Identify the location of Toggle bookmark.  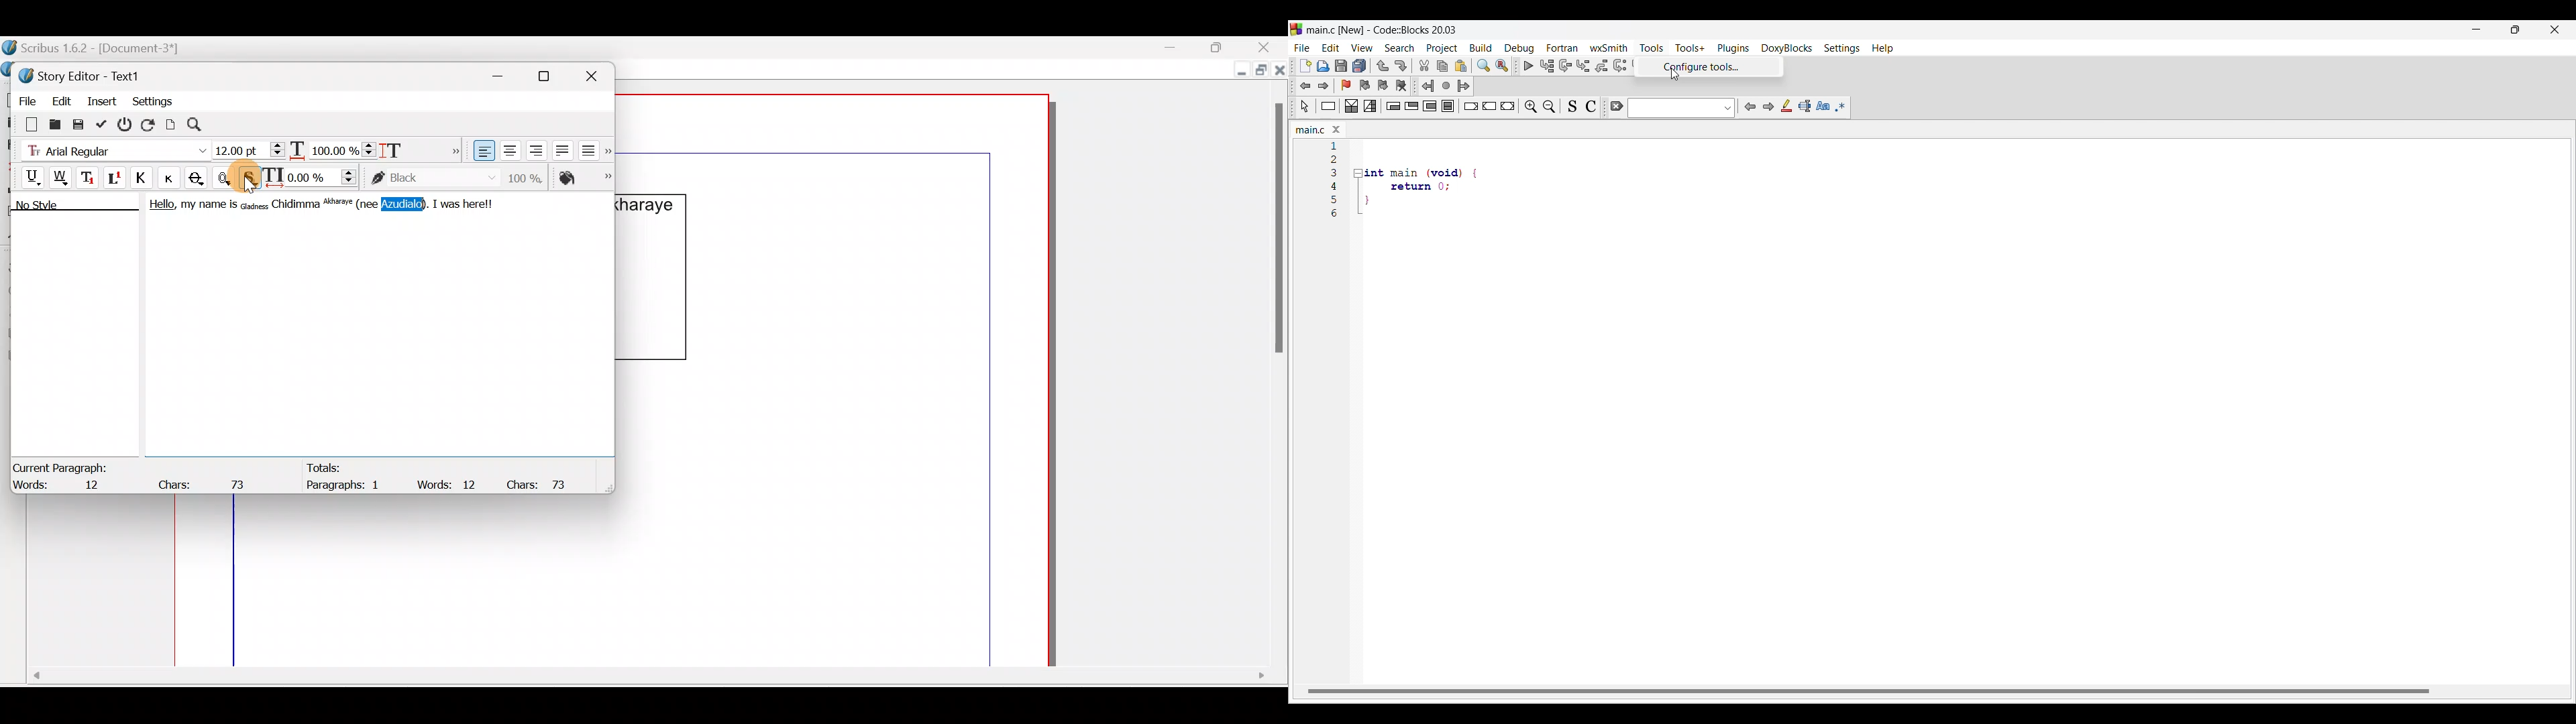
(1346, 86).